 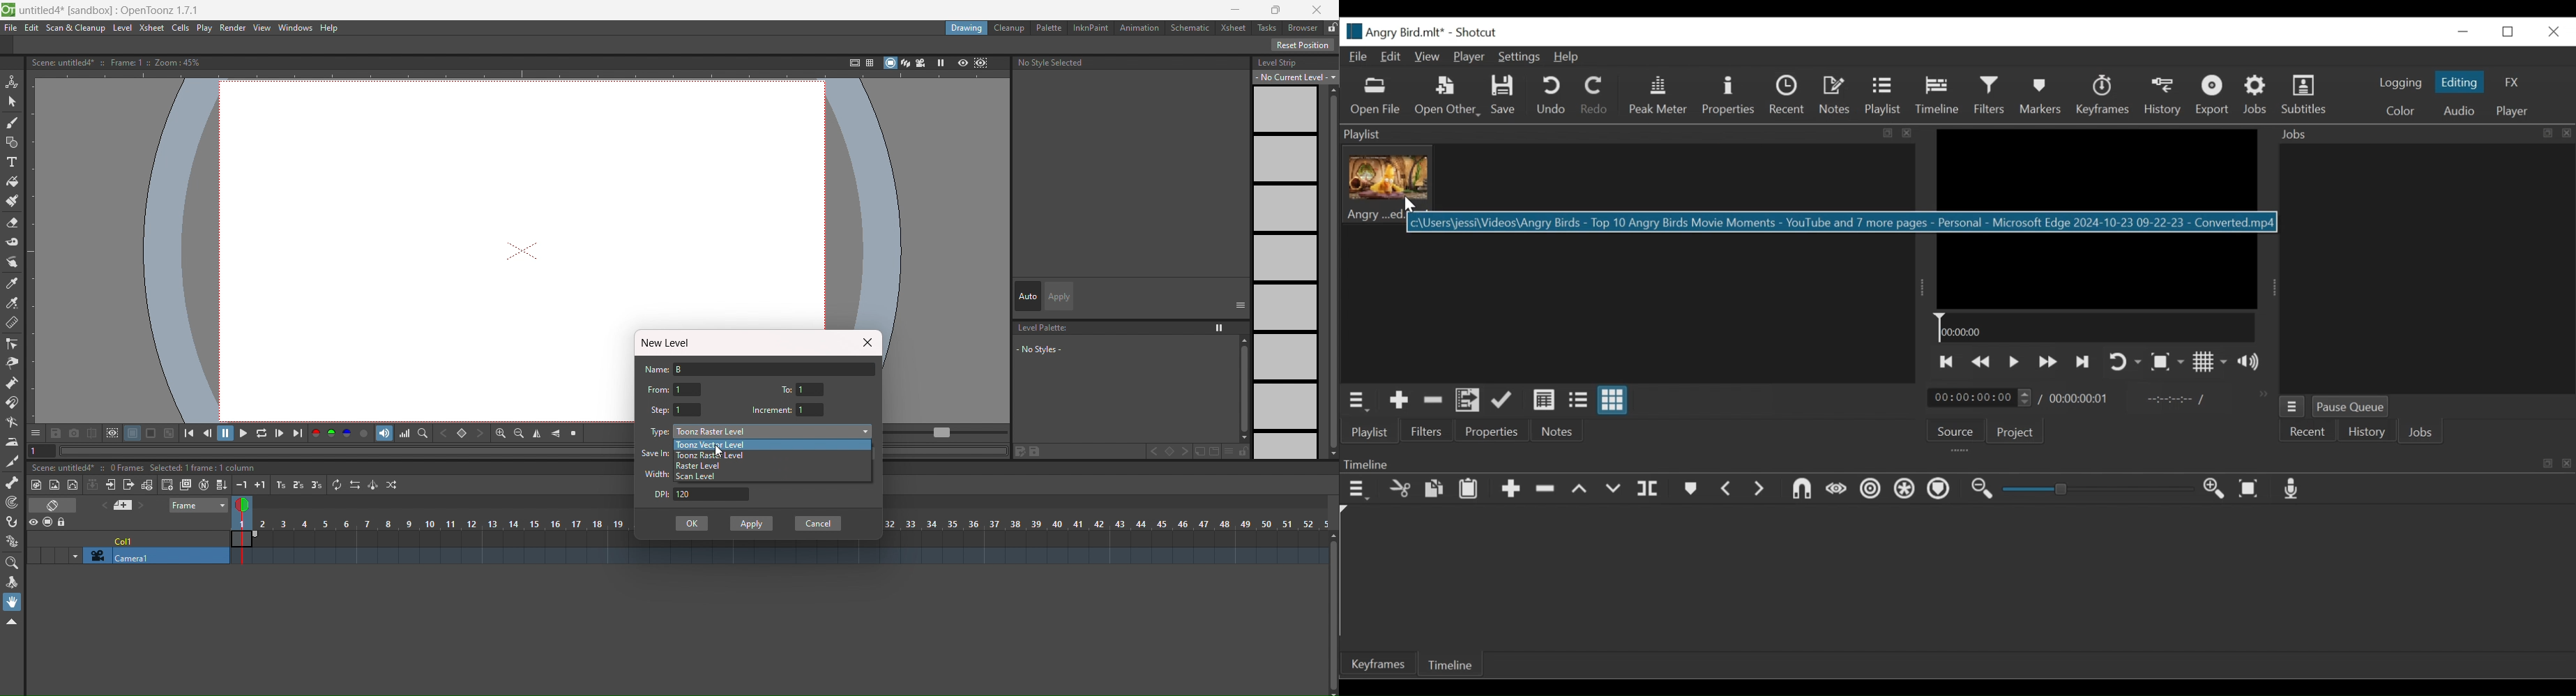 I want to click on Close, so click(x=2554, y=32).